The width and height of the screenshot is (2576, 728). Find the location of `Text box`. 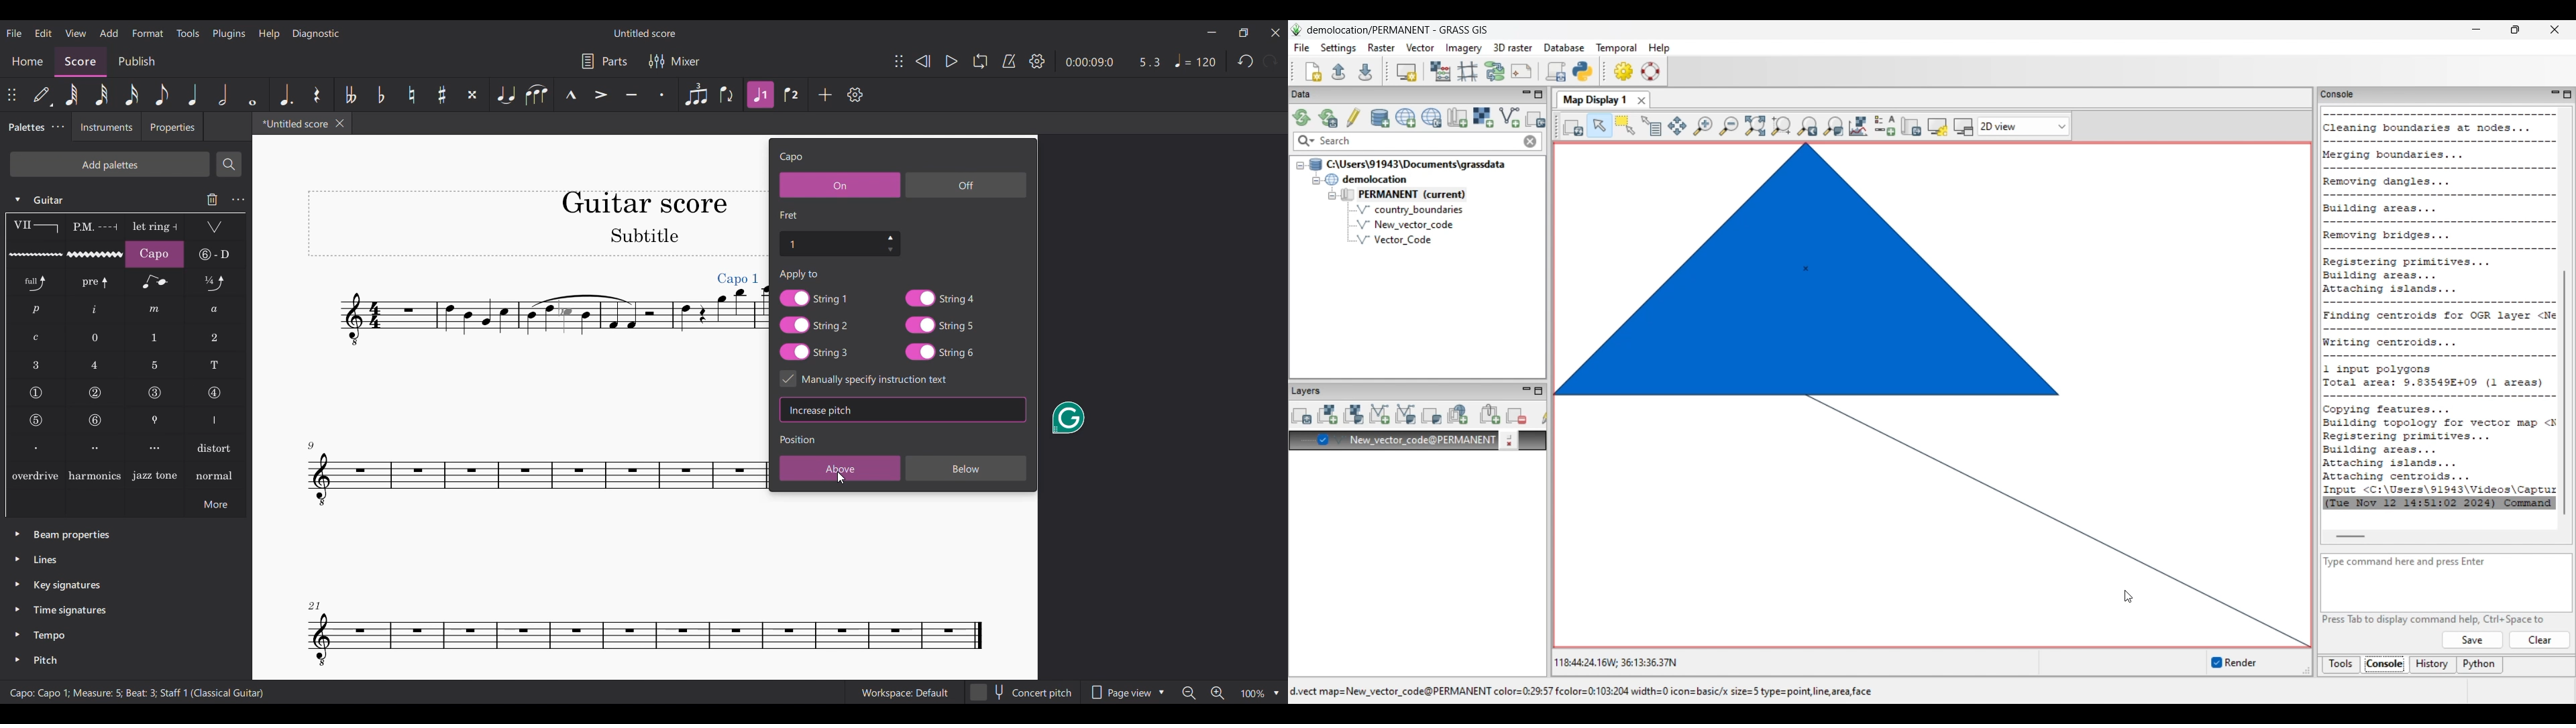

Text box is located at coordinates (943, 410).